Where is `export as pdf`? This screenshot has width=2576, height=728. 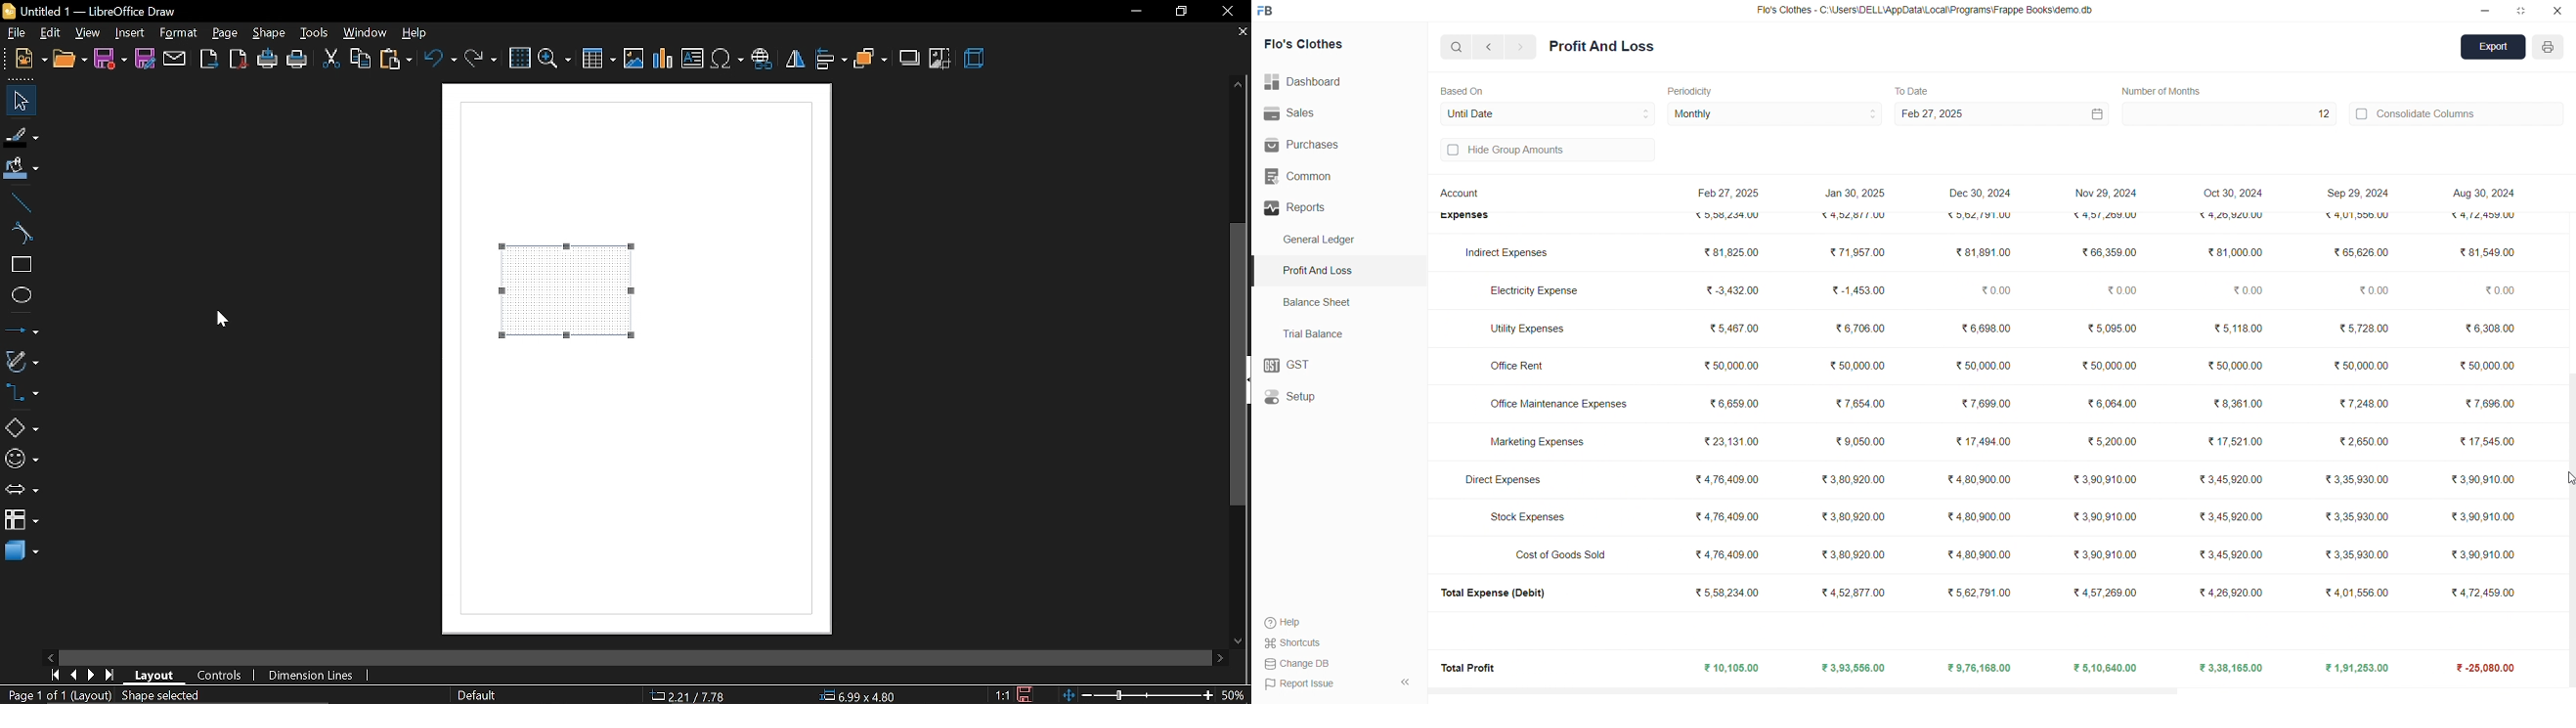 export as pdf is located at coordinates (238, 59).